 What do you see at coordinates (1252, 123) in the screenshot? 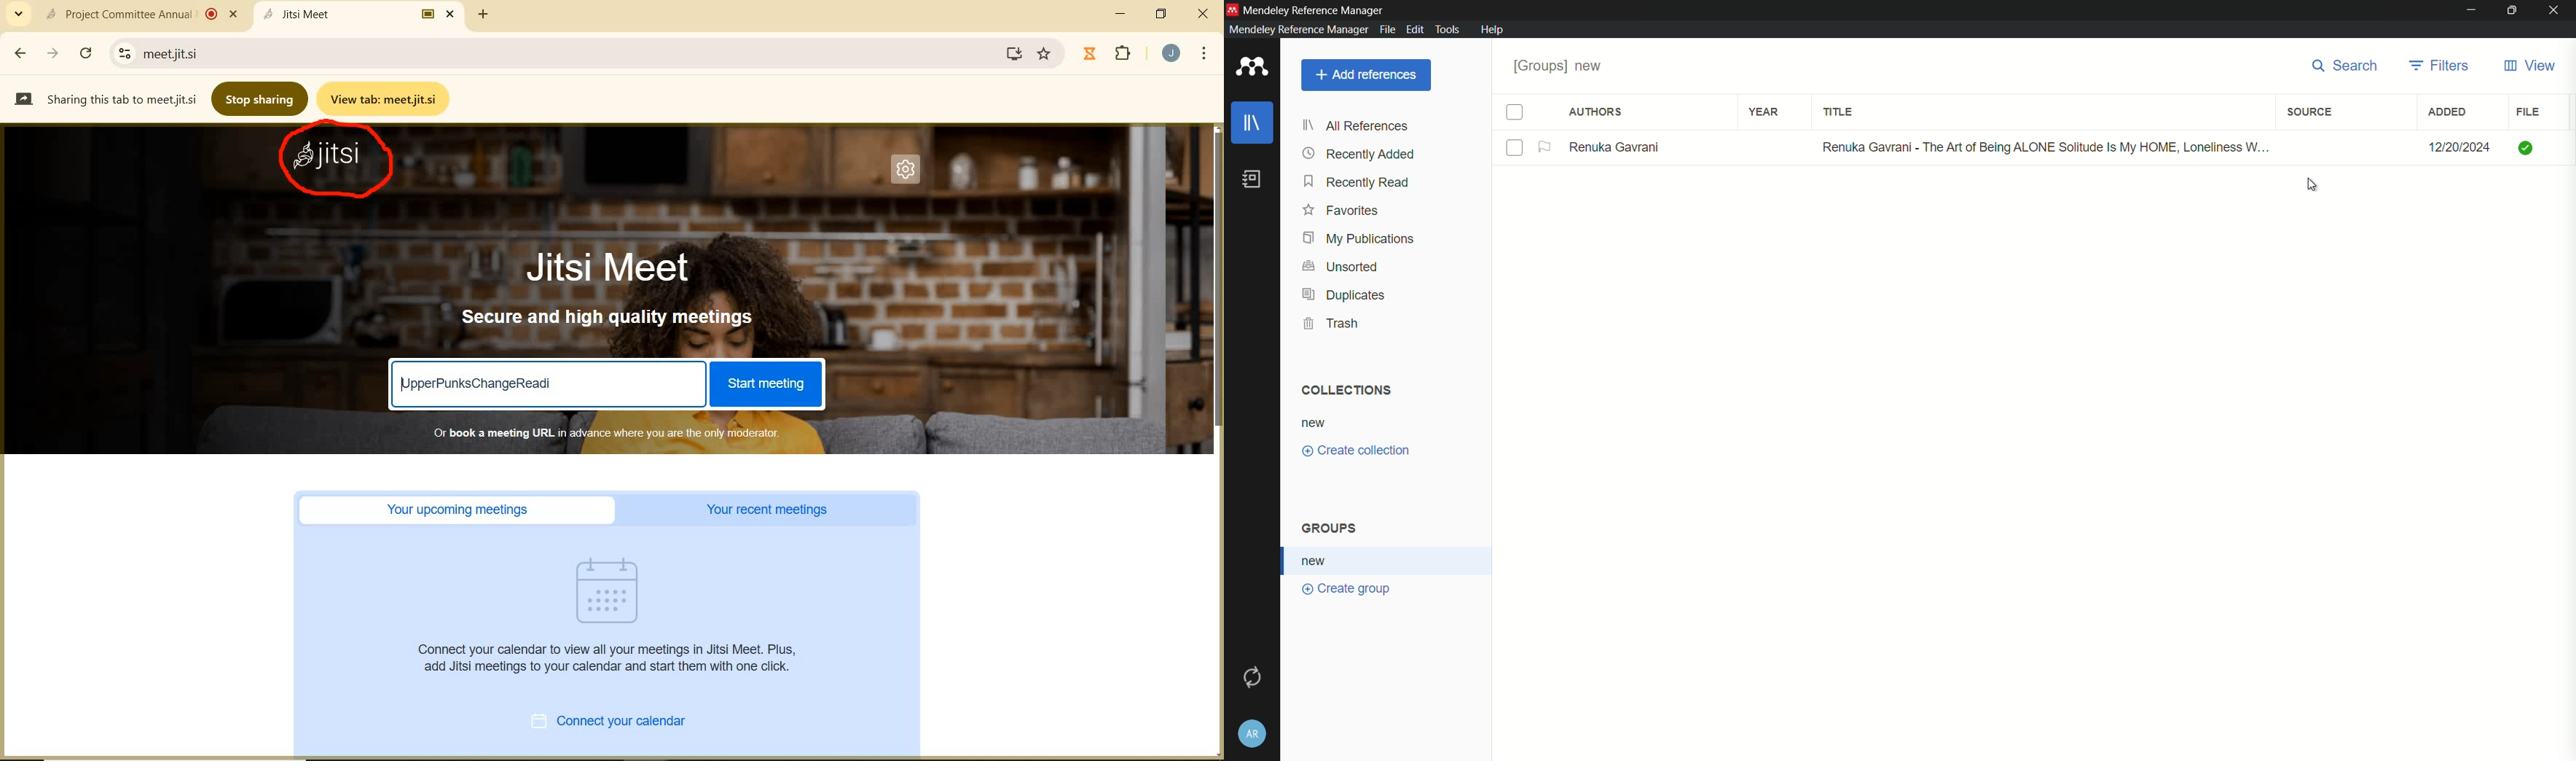
I see `library` at bounding box center [1252, 123].